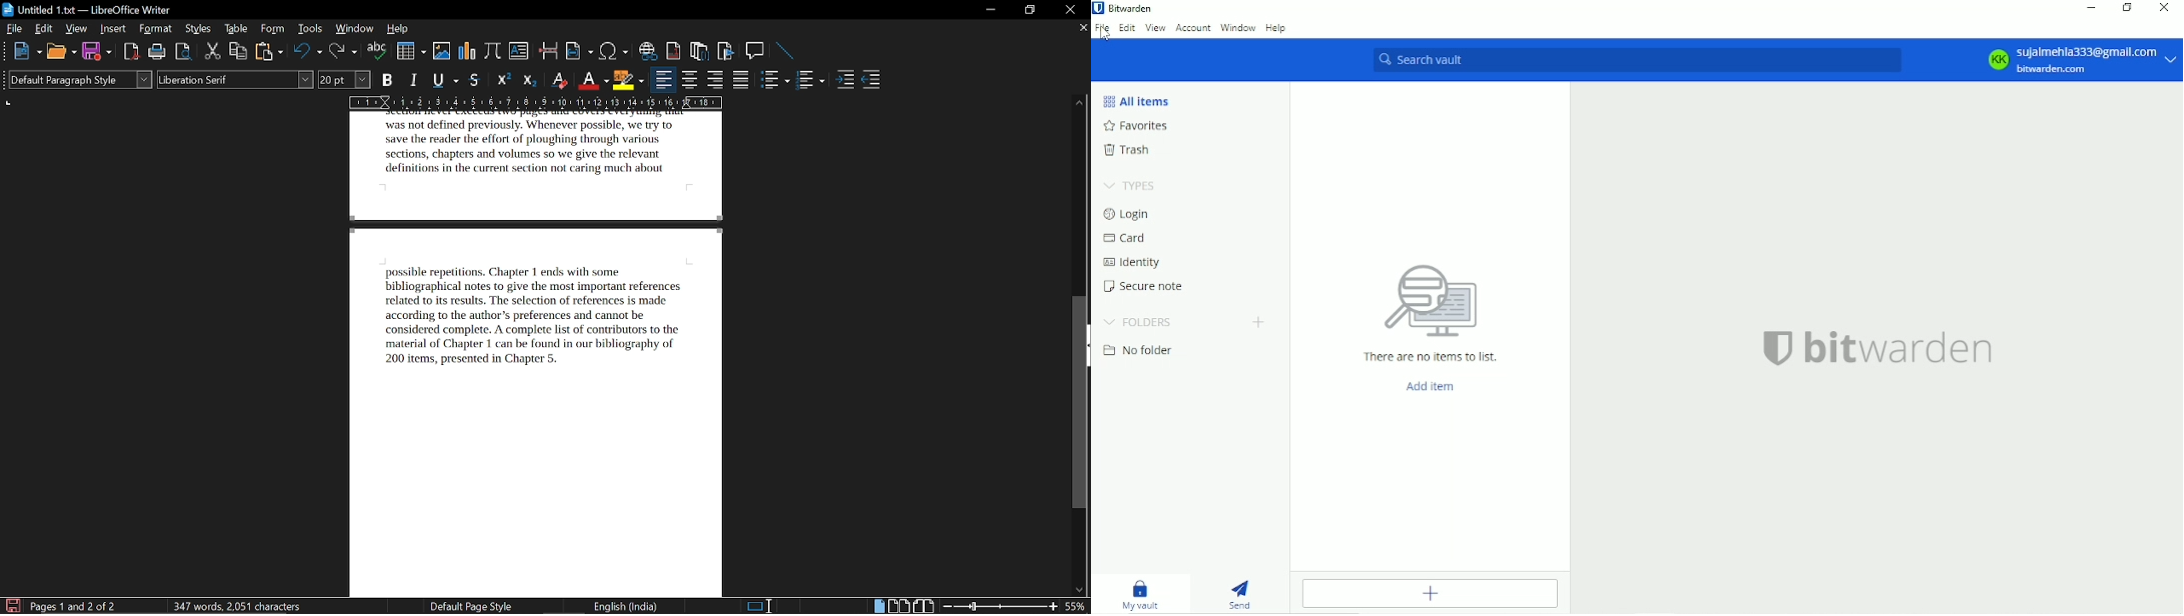  Describe the element at coordinates (2079, 60) in the screenshot. I see `KK sujalmehla333@gmail.com     bitwarden.com` at that location.